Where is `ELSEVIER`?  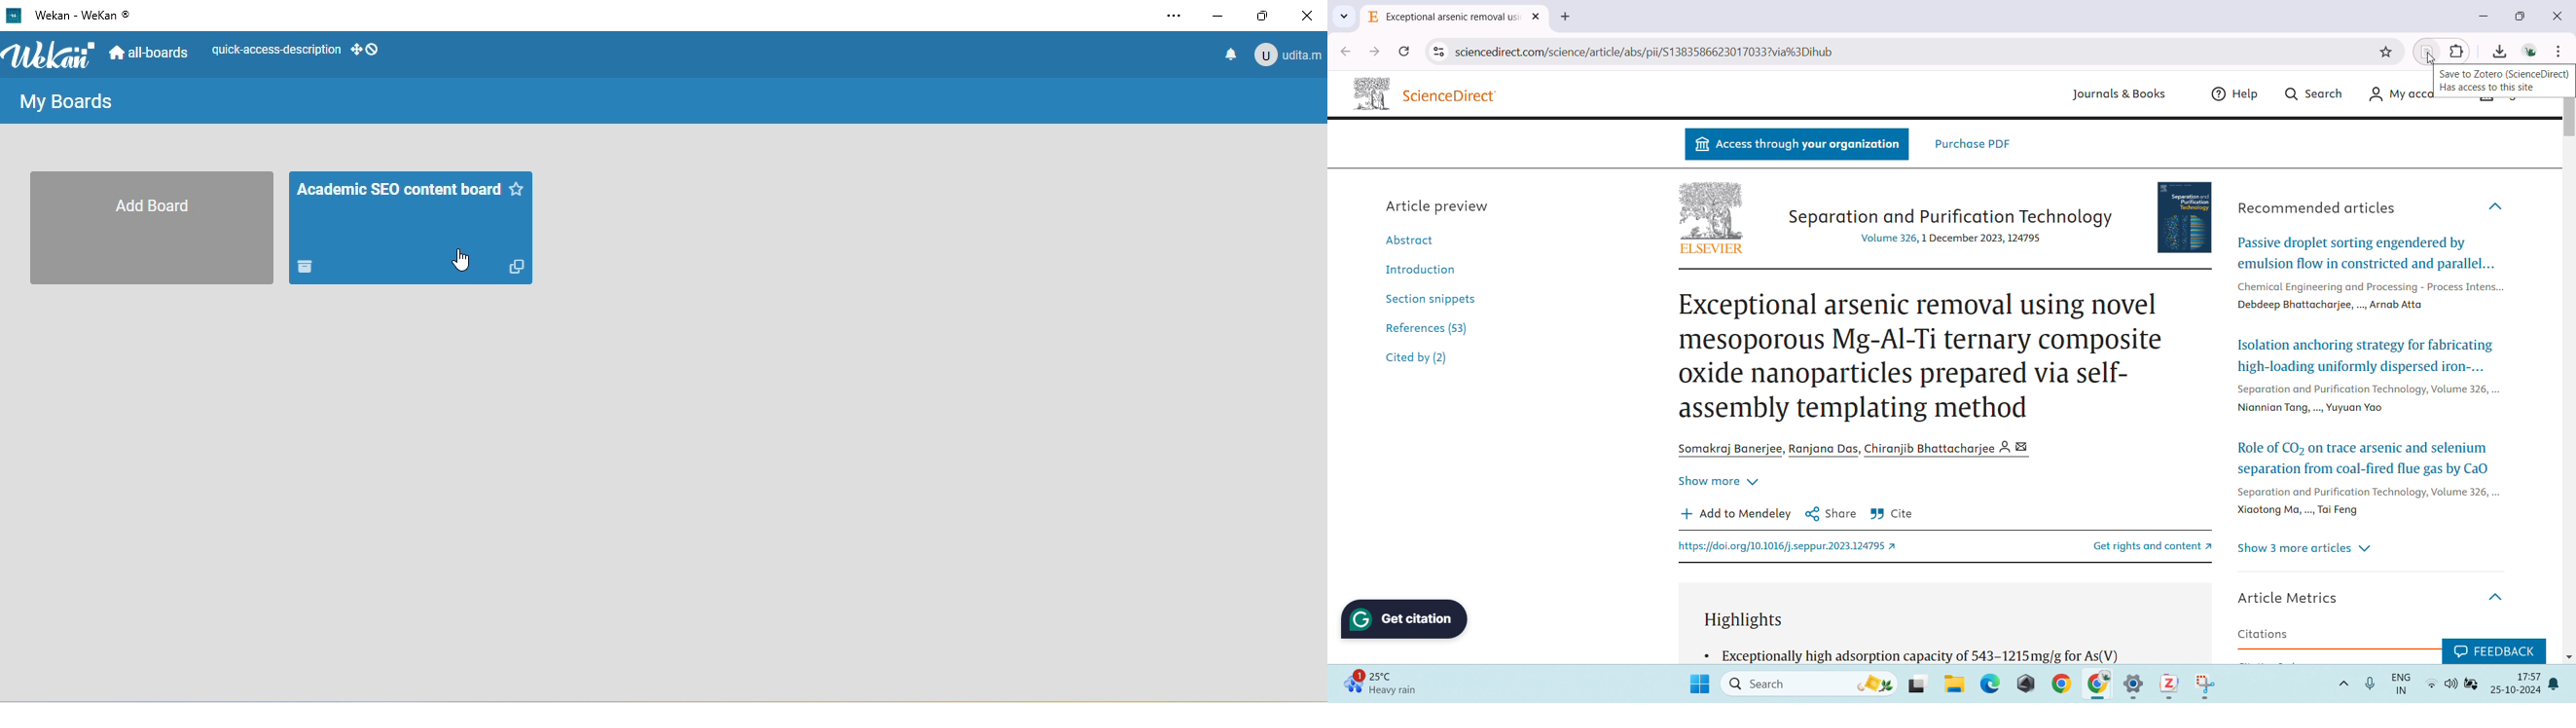 ELSEVIER is located at coordinates (1711, 250).